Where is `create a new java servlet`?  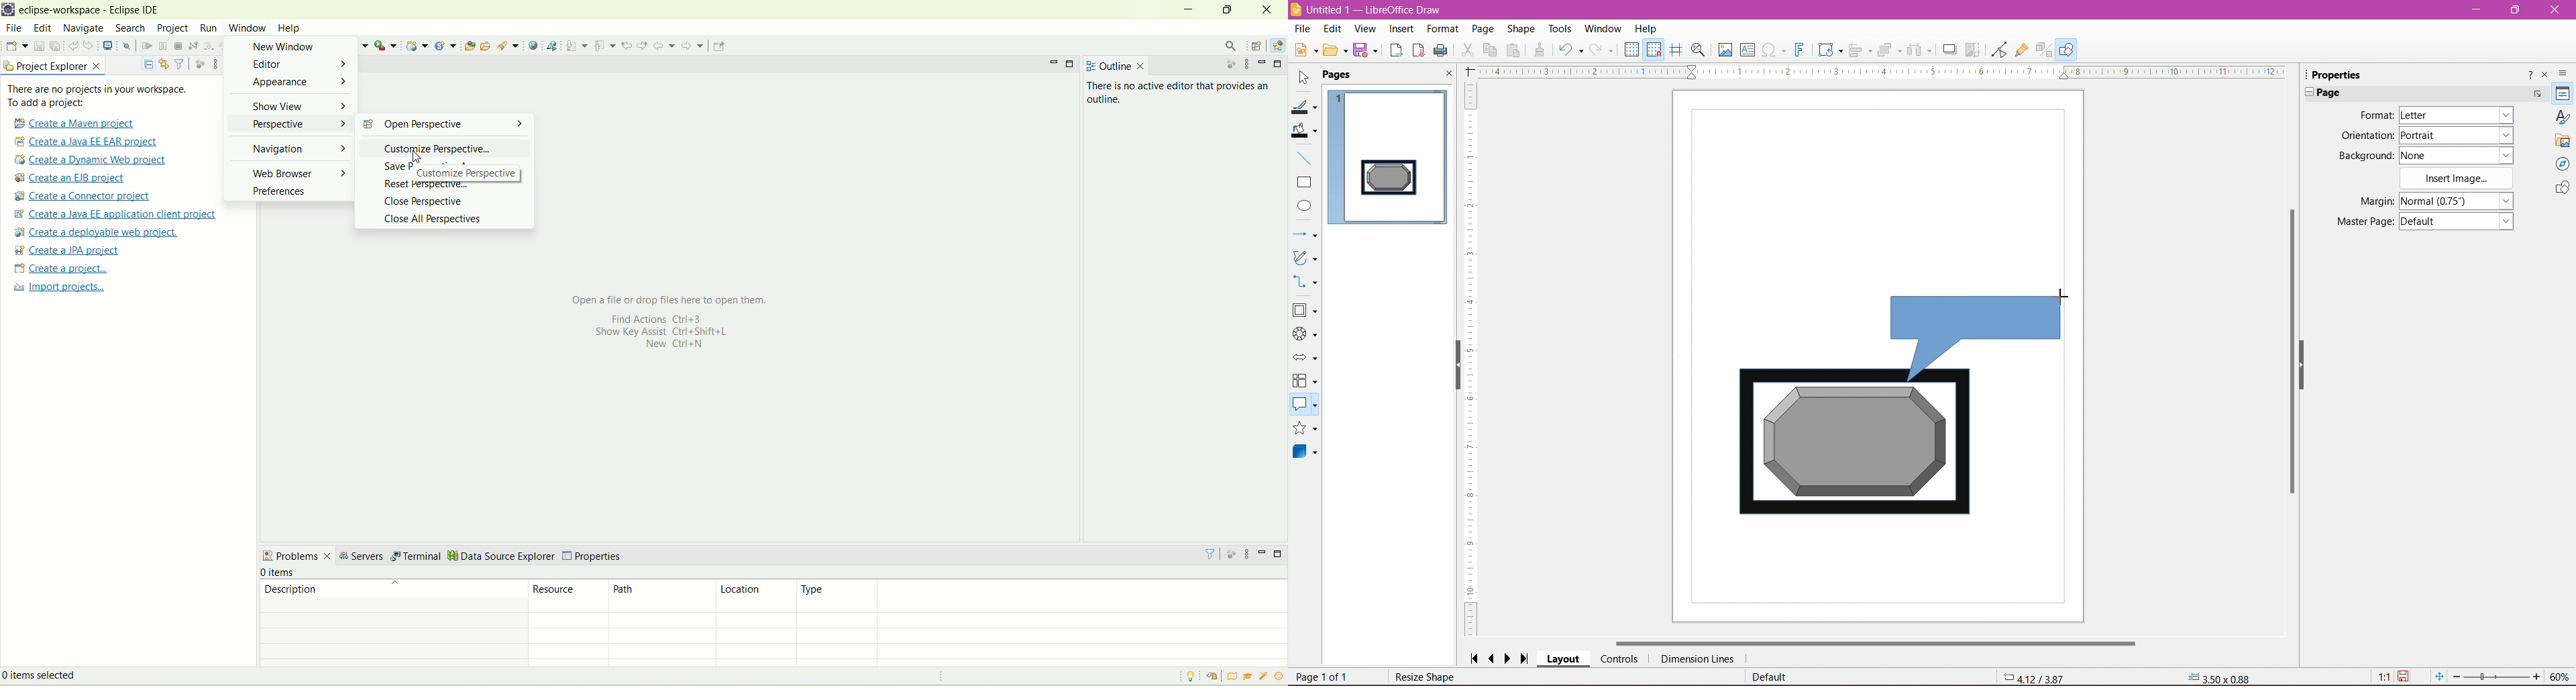
create a new java servlet is located at coordinates (444, 46).